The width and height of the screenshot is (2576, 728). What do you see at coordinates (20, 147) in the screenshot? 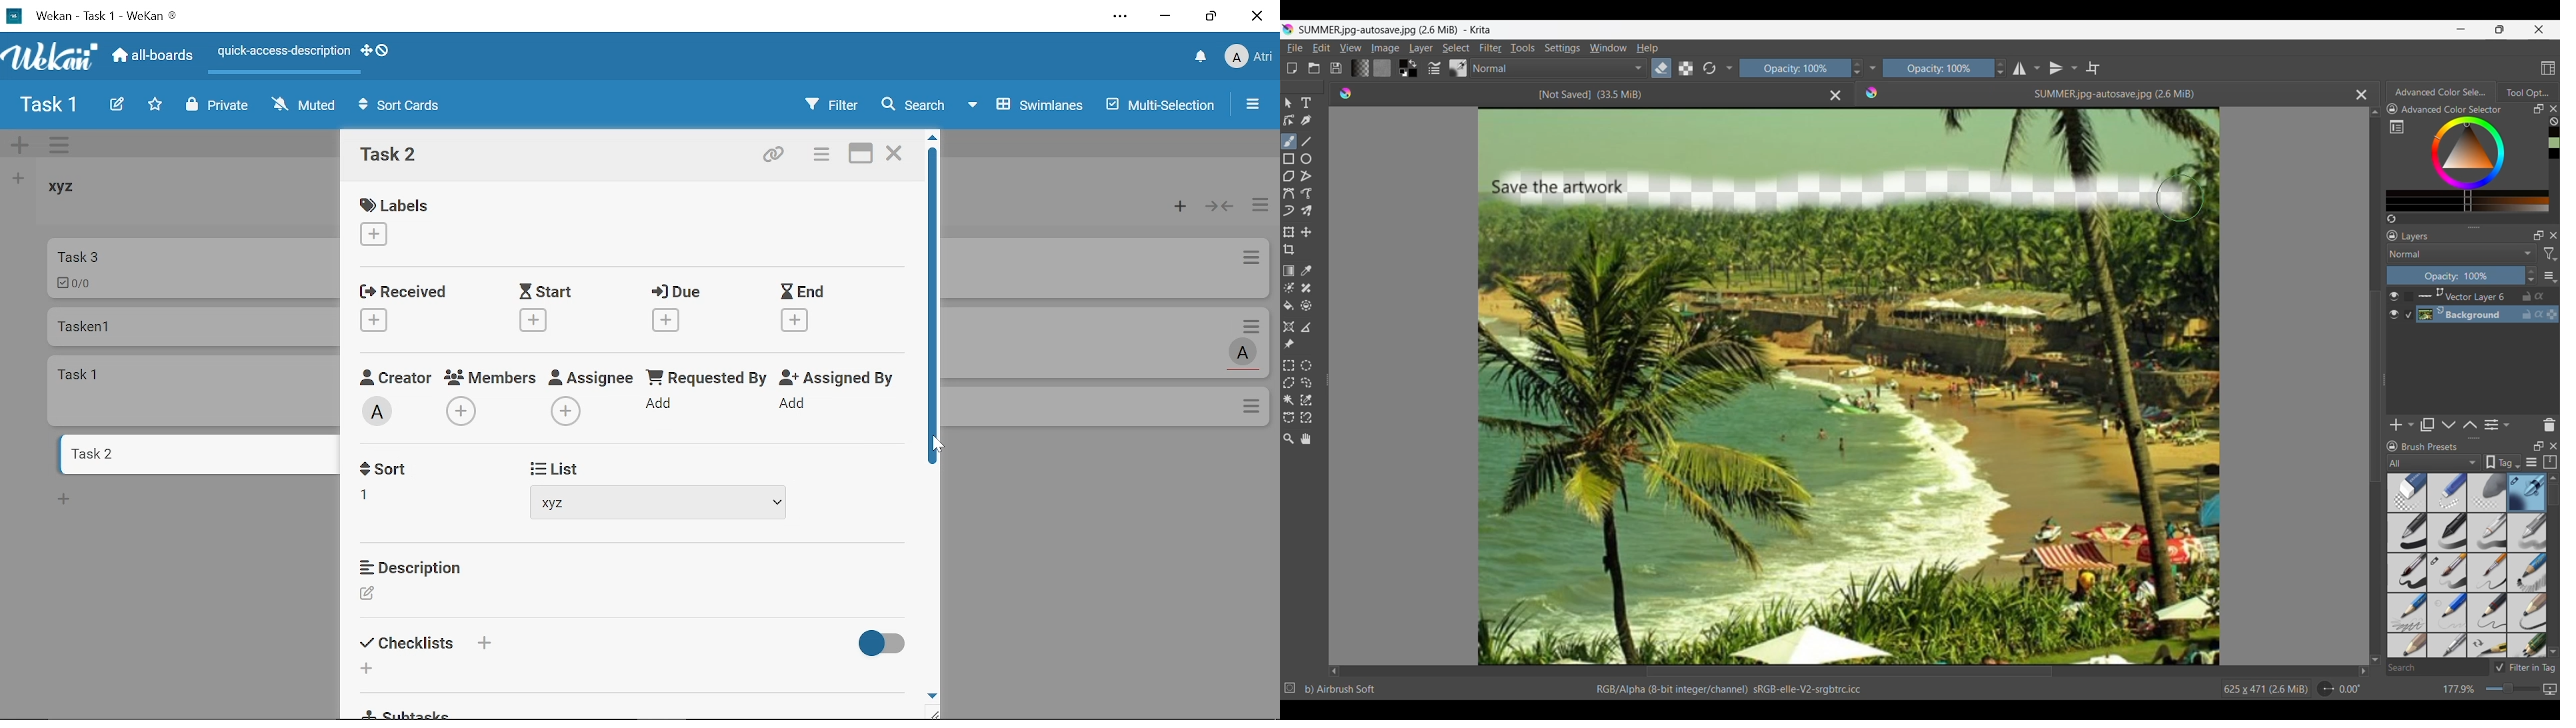
I see `Add swimlane` at bounding box center [20, 147].